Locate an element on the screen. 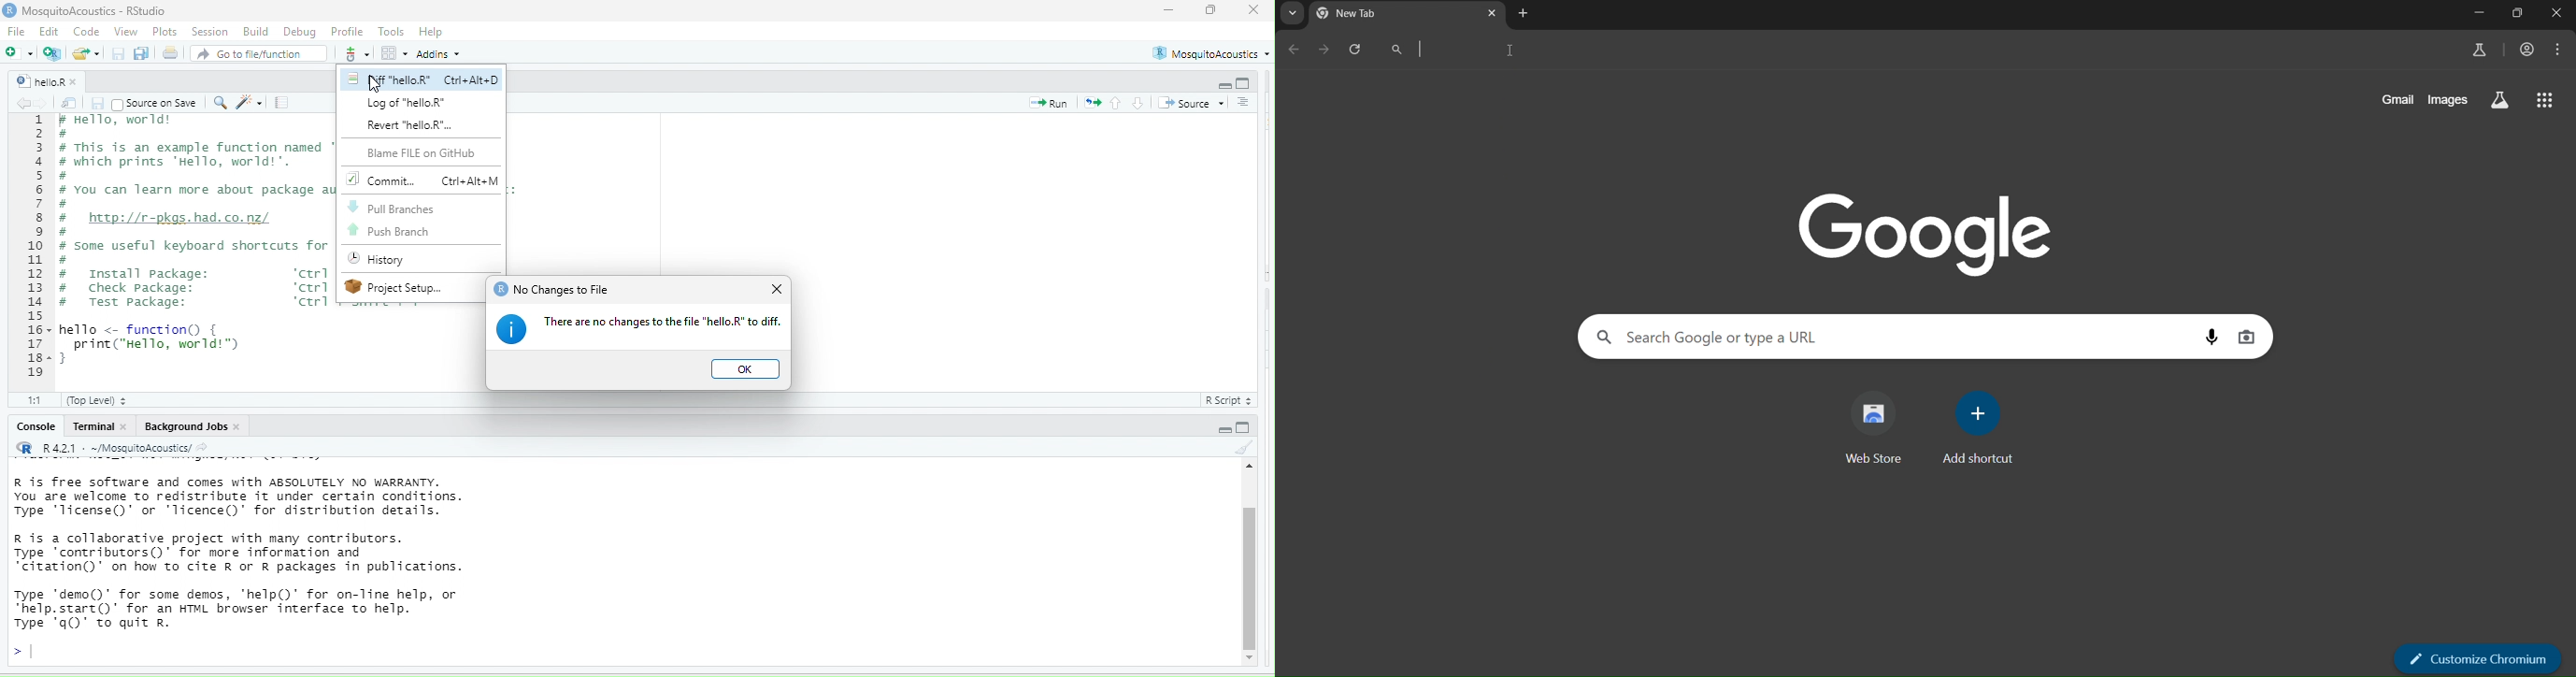  source is located at coordinates (1191, 103).